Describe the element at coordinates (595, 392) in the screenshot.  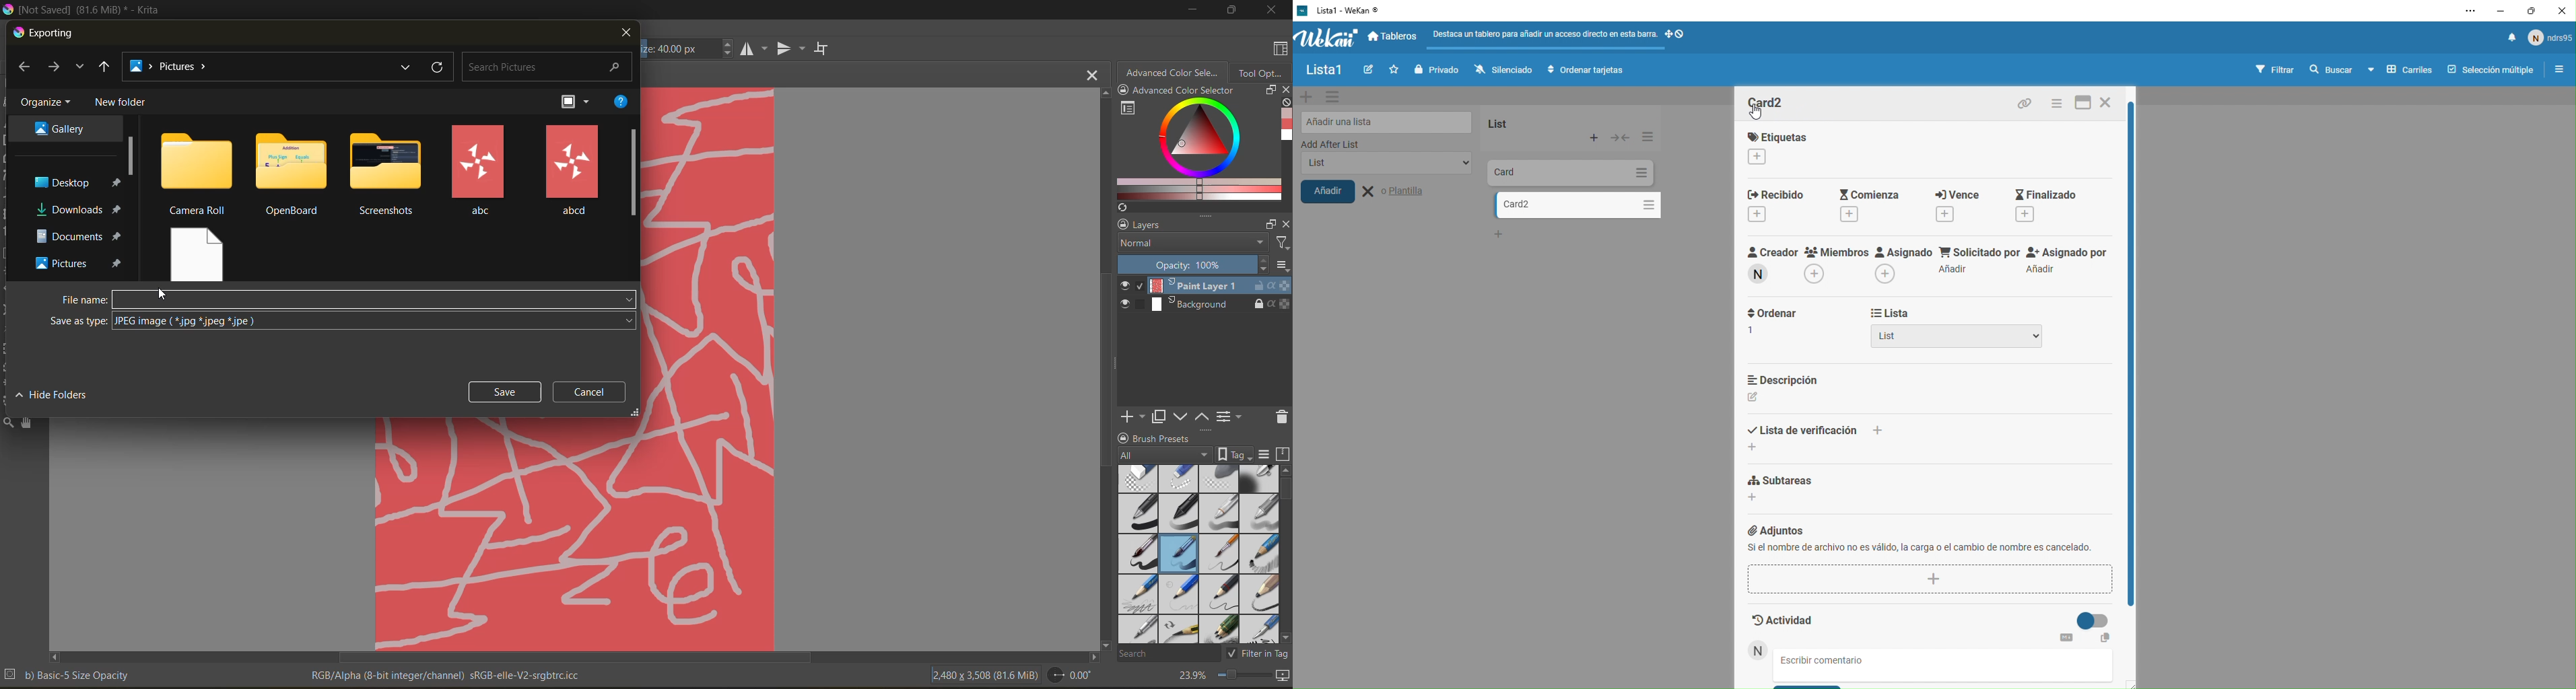
I see `cancel` at that location.